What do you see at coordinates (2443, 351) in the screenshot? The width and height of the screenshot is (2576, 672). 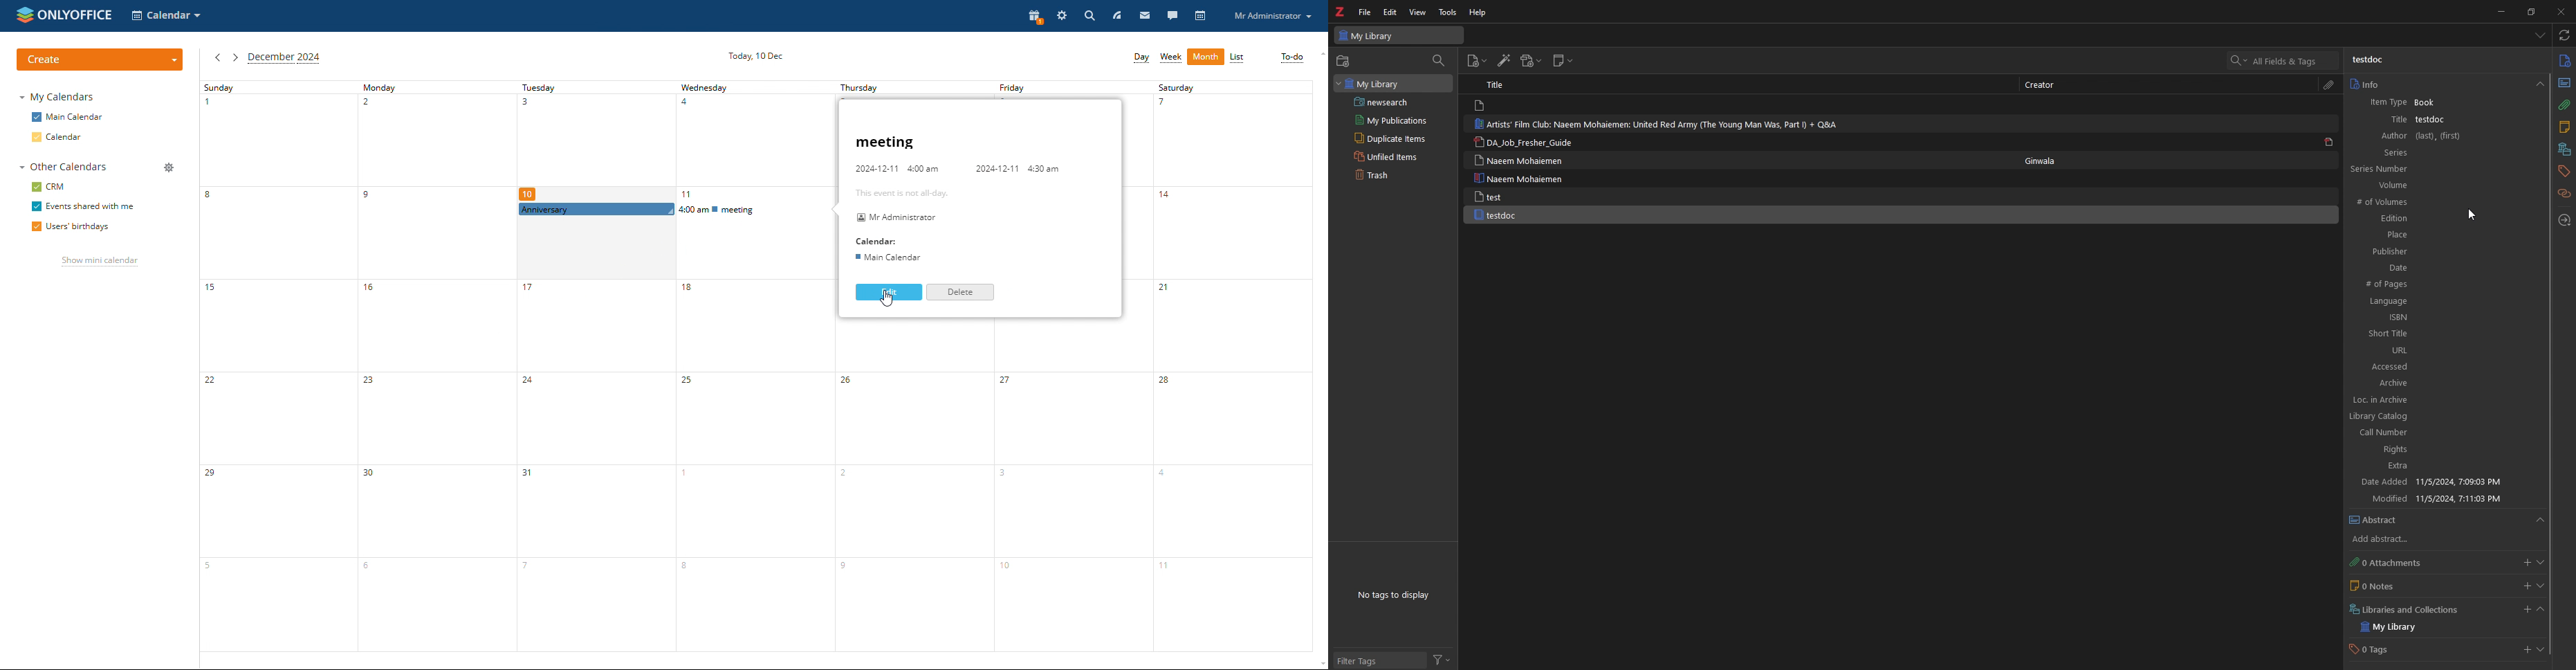 I see `URL` at bounding box center [2443, 351].